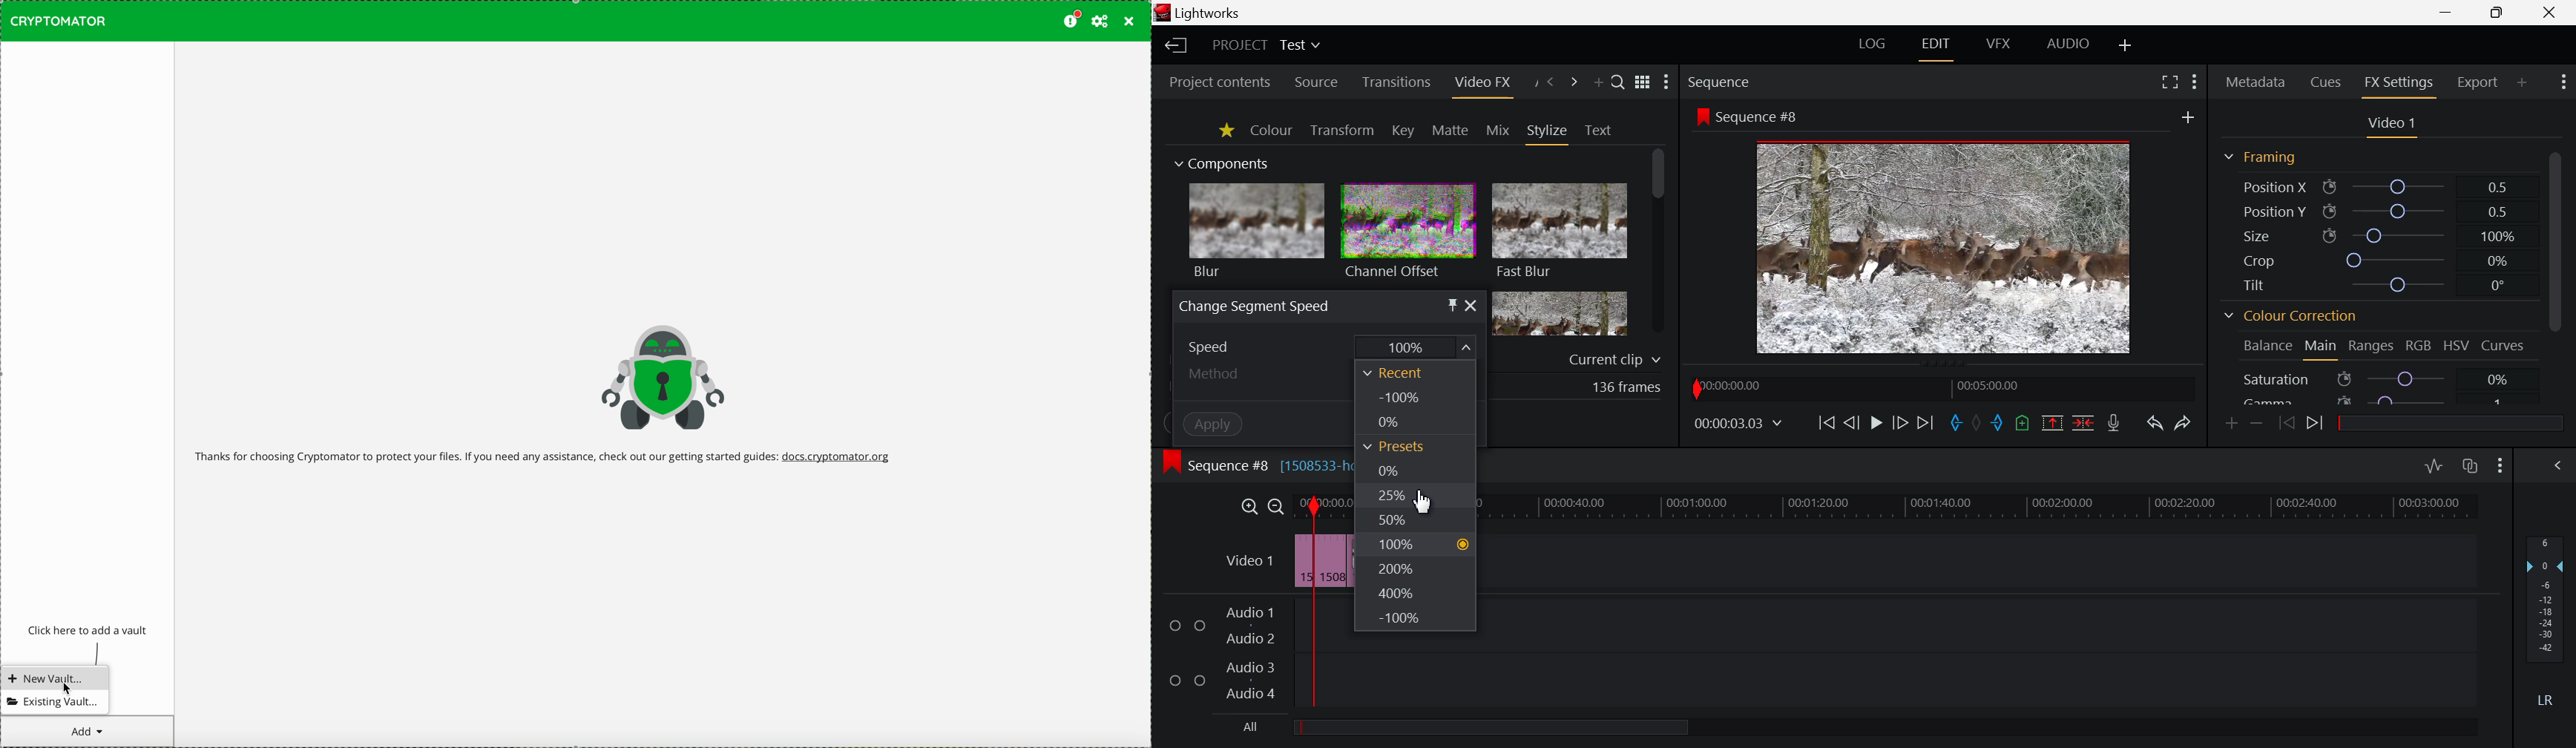 Image resolution: width=2576 pixels, height=756 pixels. I want to click on Show Settings, so click(2562, 84).